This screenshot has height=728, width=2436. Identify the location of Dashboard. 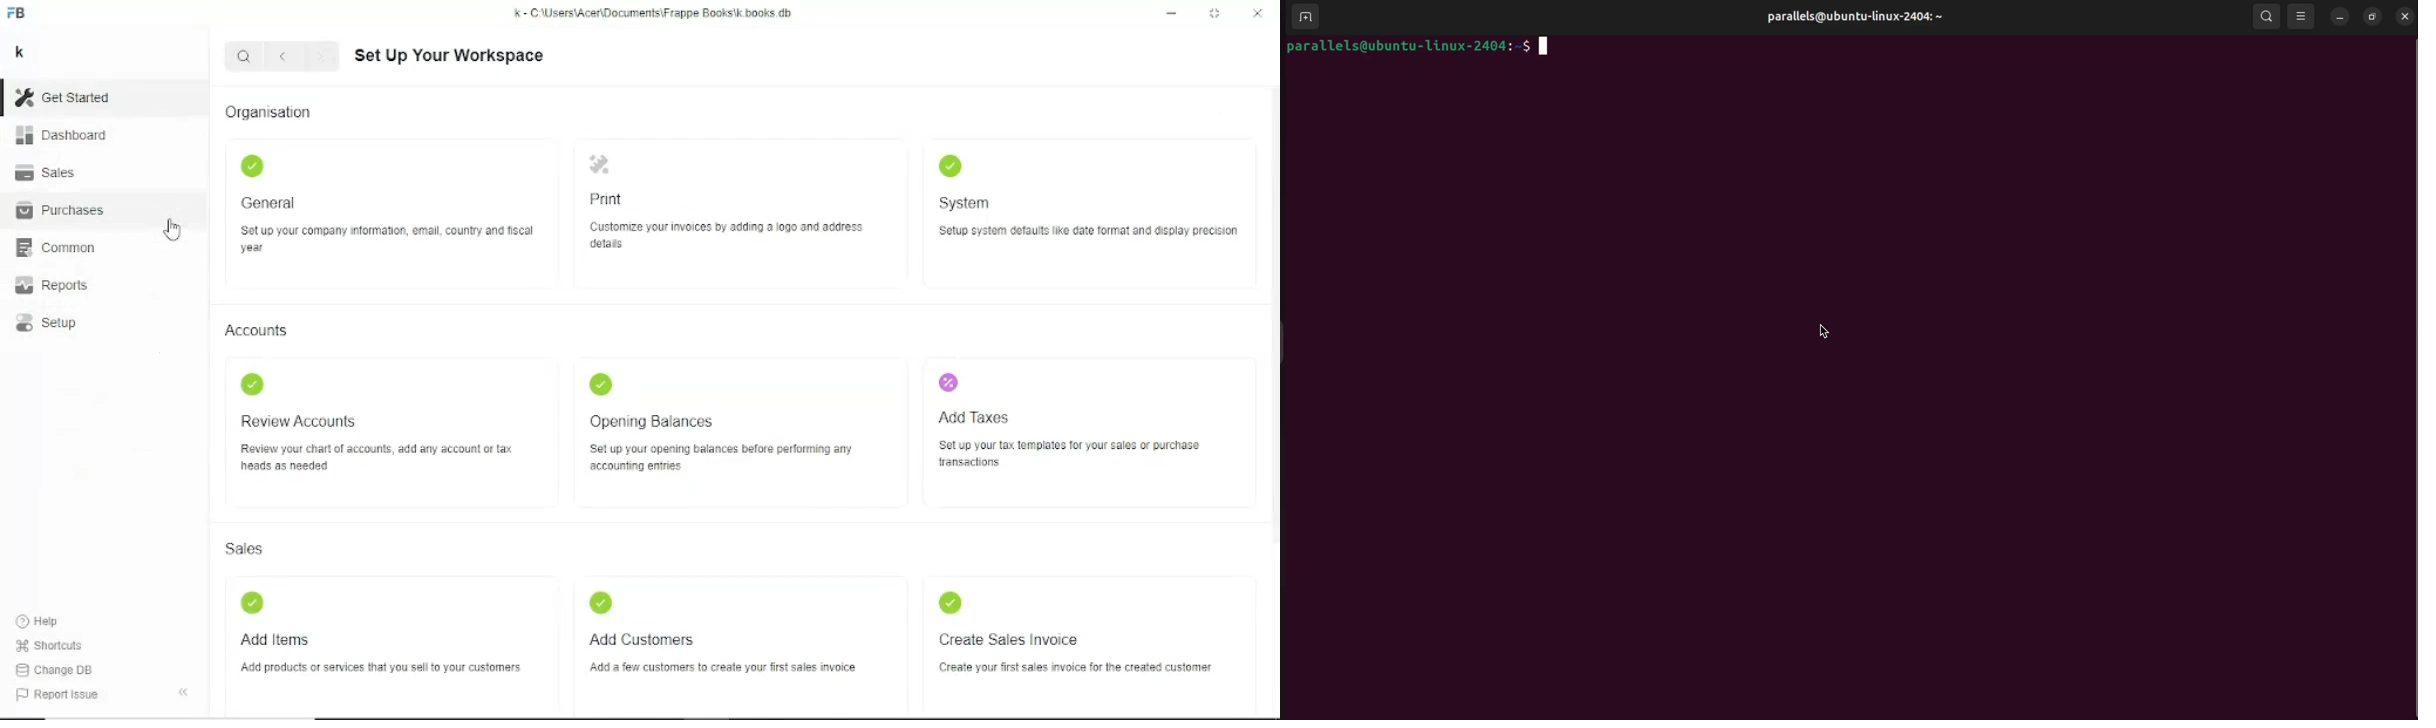
(62, 136).